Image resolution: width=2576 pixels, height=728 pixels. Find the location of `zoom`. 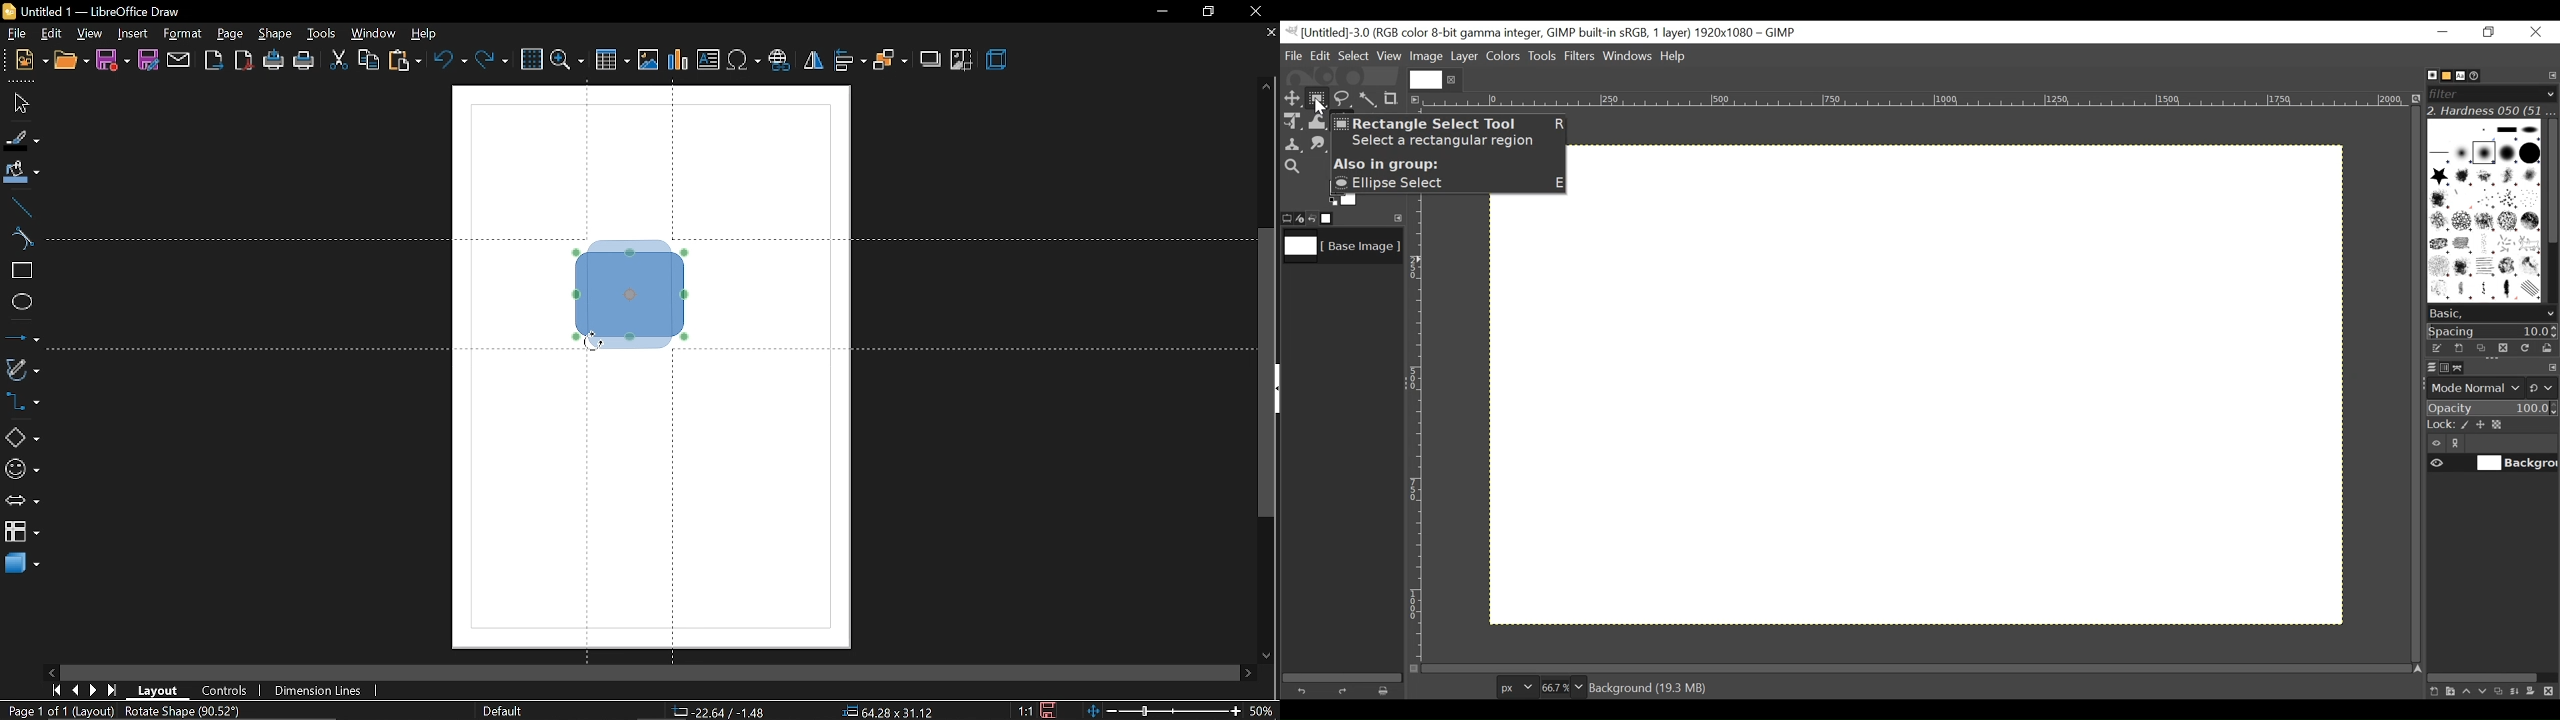

zoom is located at coordinates (566, 60).